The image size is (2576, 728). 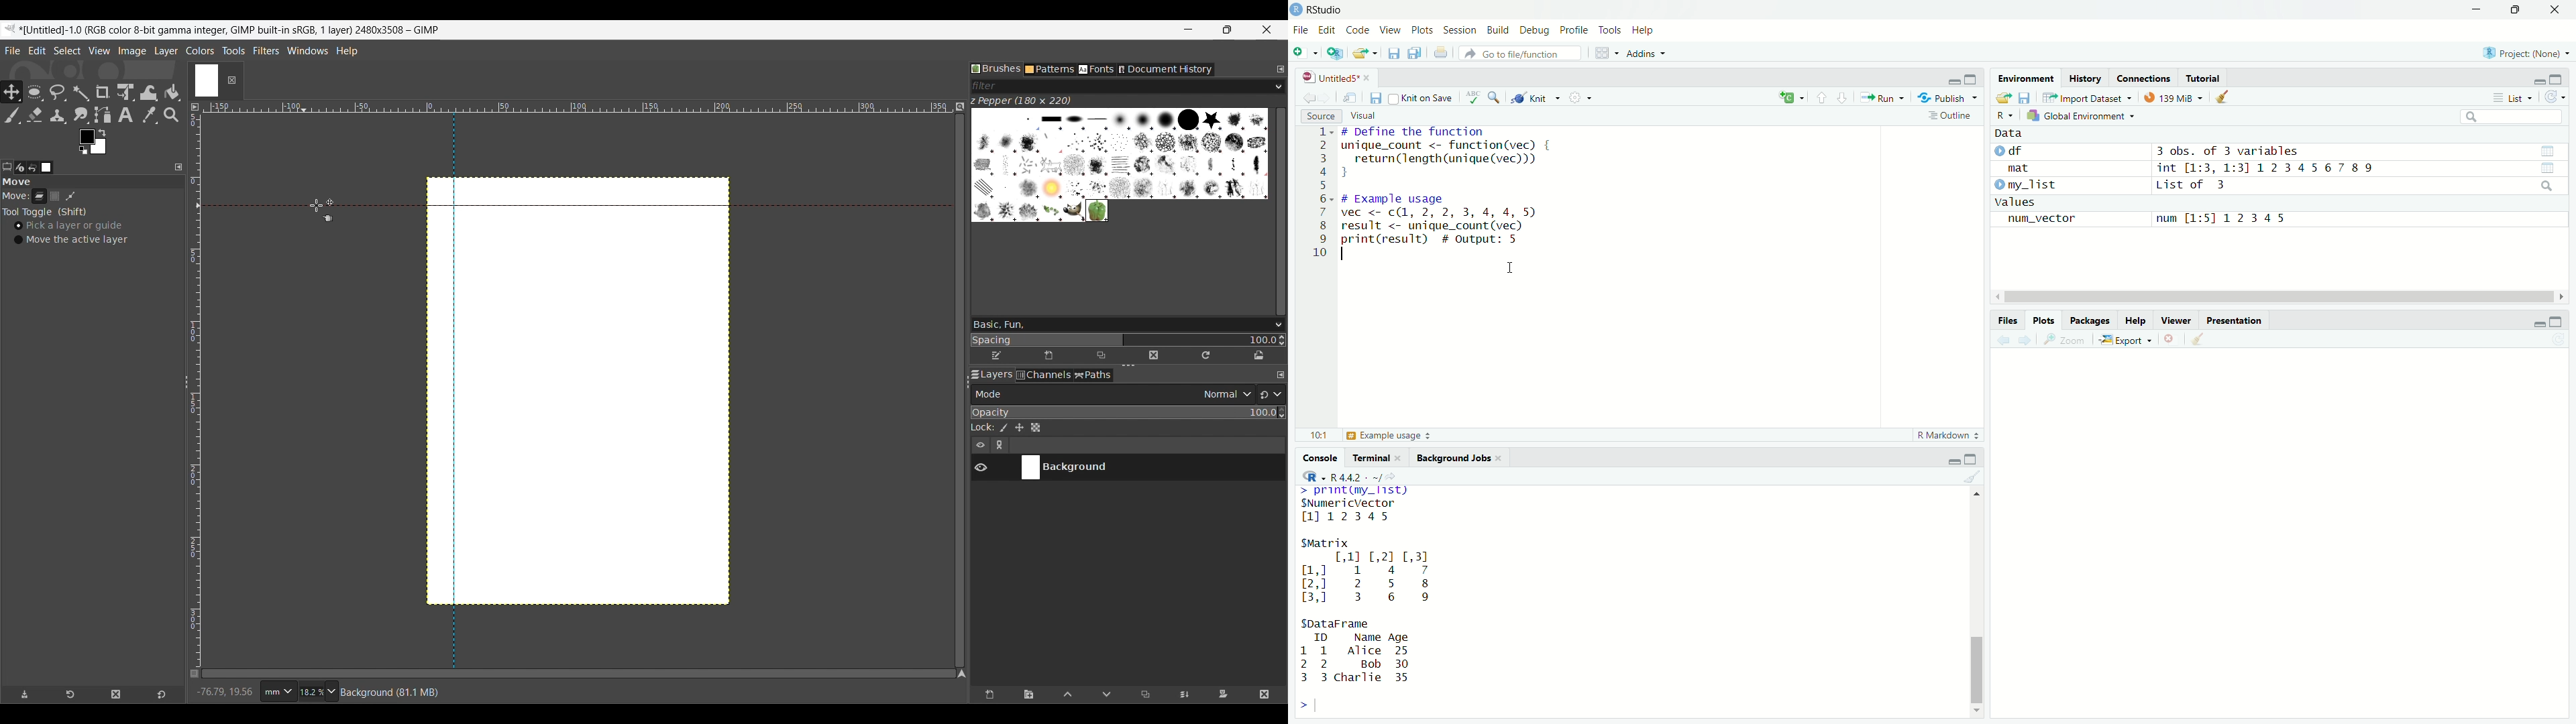 I want to click on Plots, so click(x=1422, y=30).